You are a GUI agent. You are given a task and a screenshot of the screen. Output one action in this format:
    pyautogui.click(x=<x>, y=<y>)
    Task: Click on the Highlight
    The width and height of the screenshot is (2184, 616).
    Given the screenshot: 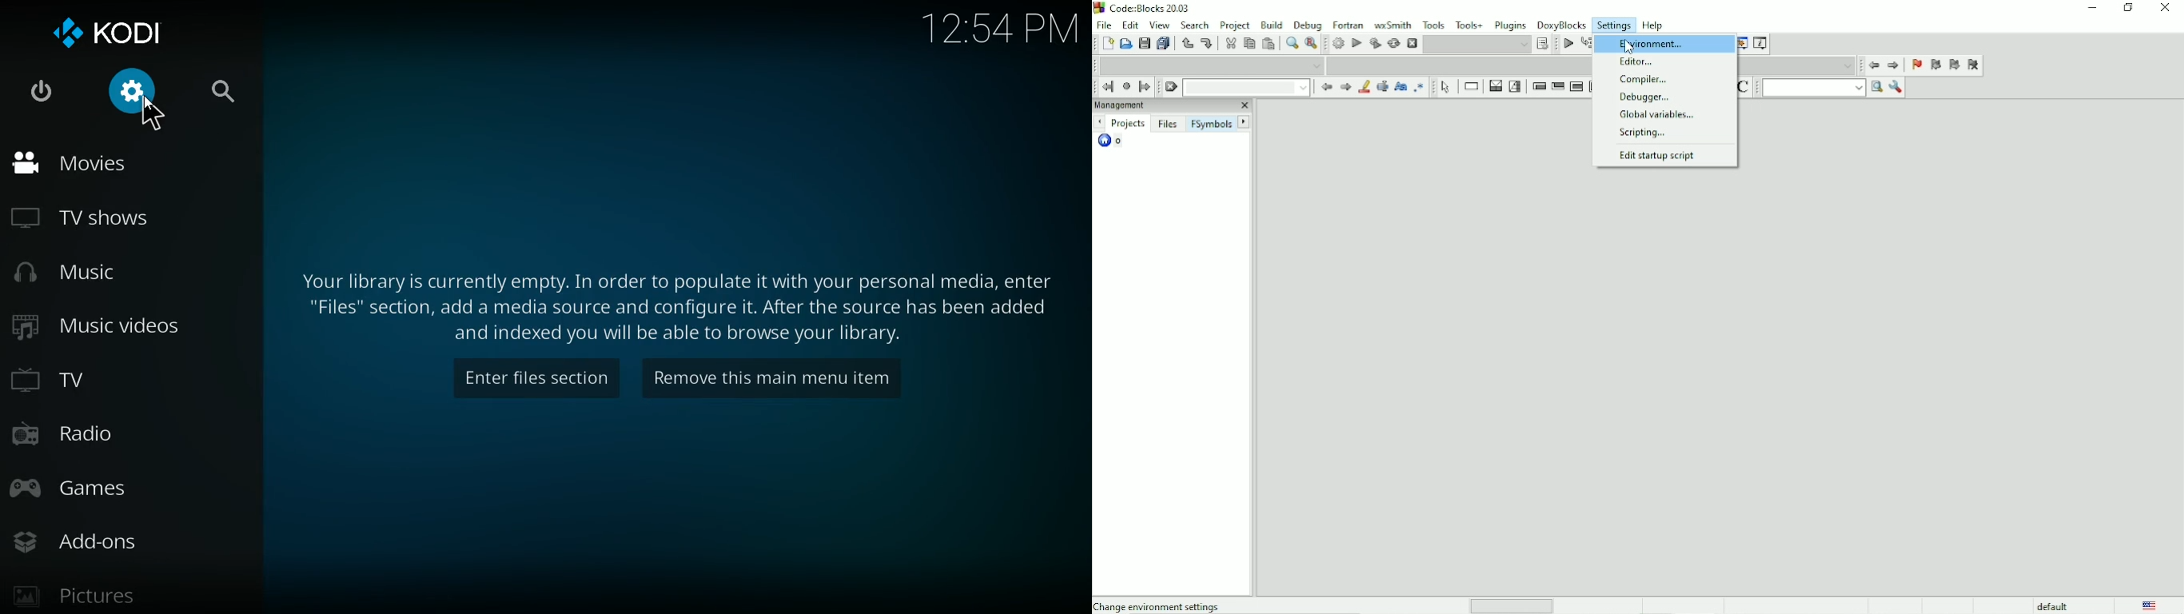 What is the action you would take?
    pyautogui.click(x=1362, y=87)
    